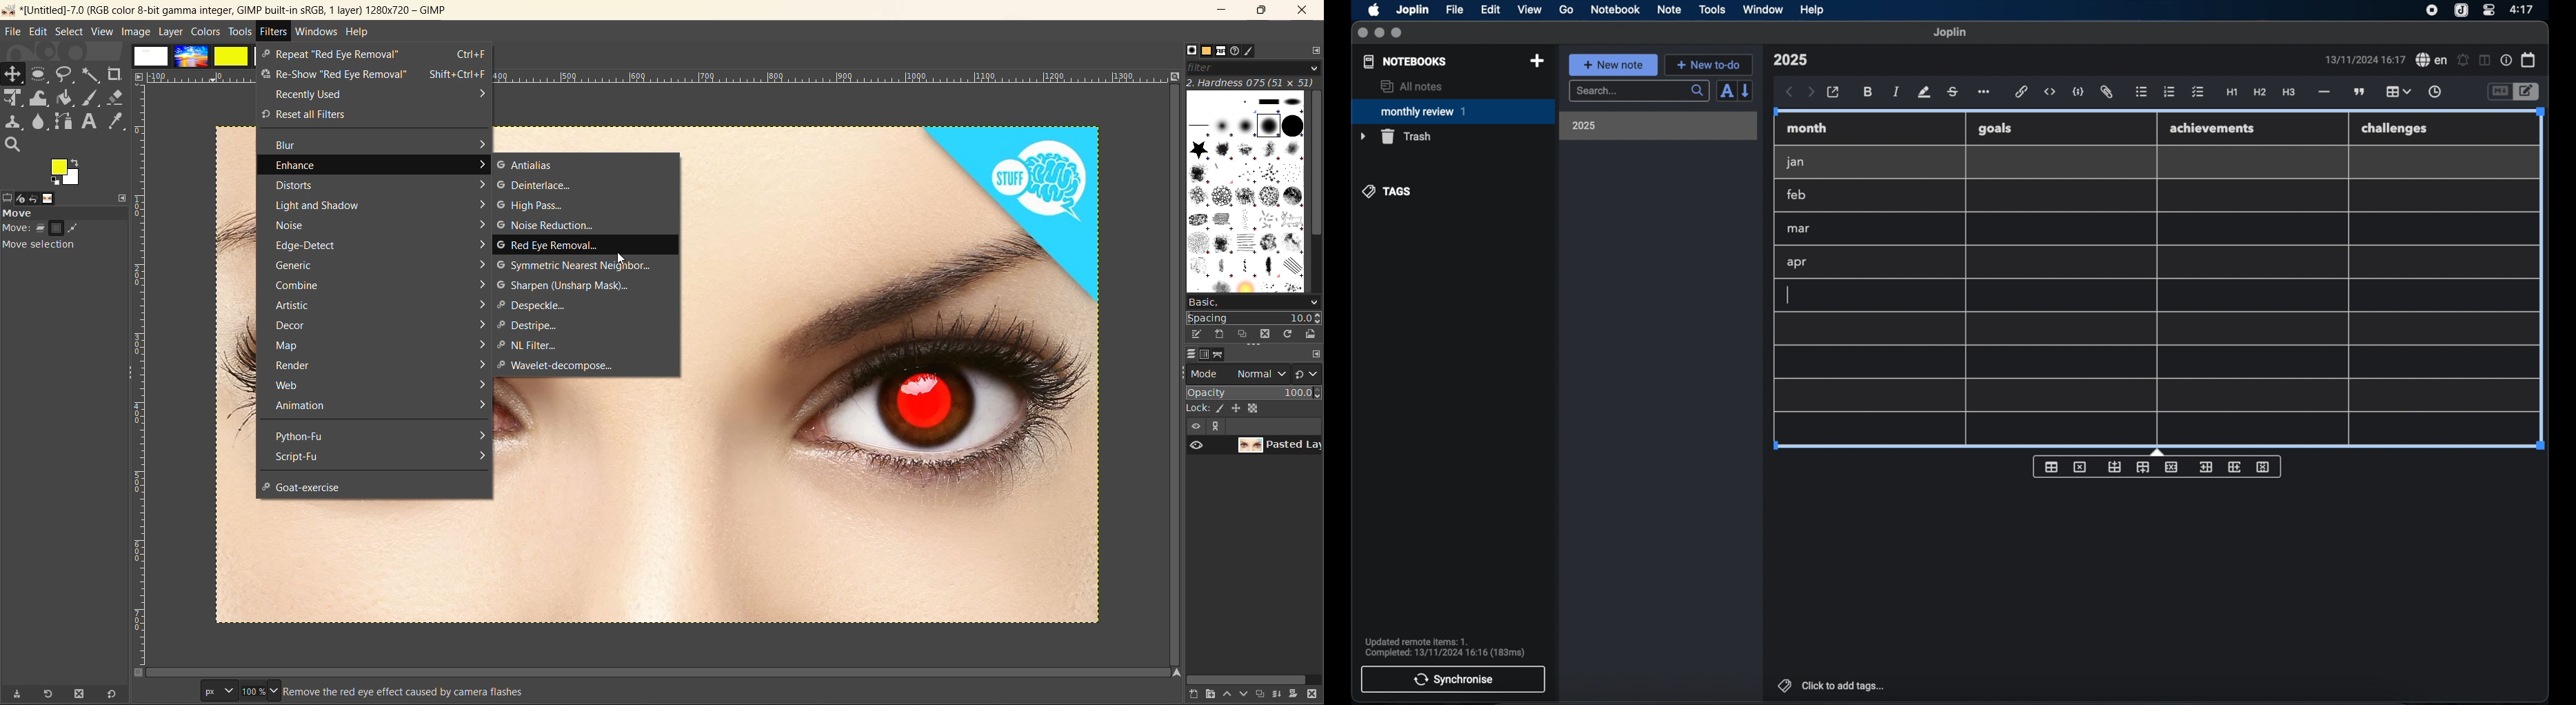  Describe the element at coordinates (2213, 129) in the screenshot. I see `achievements` at that location.